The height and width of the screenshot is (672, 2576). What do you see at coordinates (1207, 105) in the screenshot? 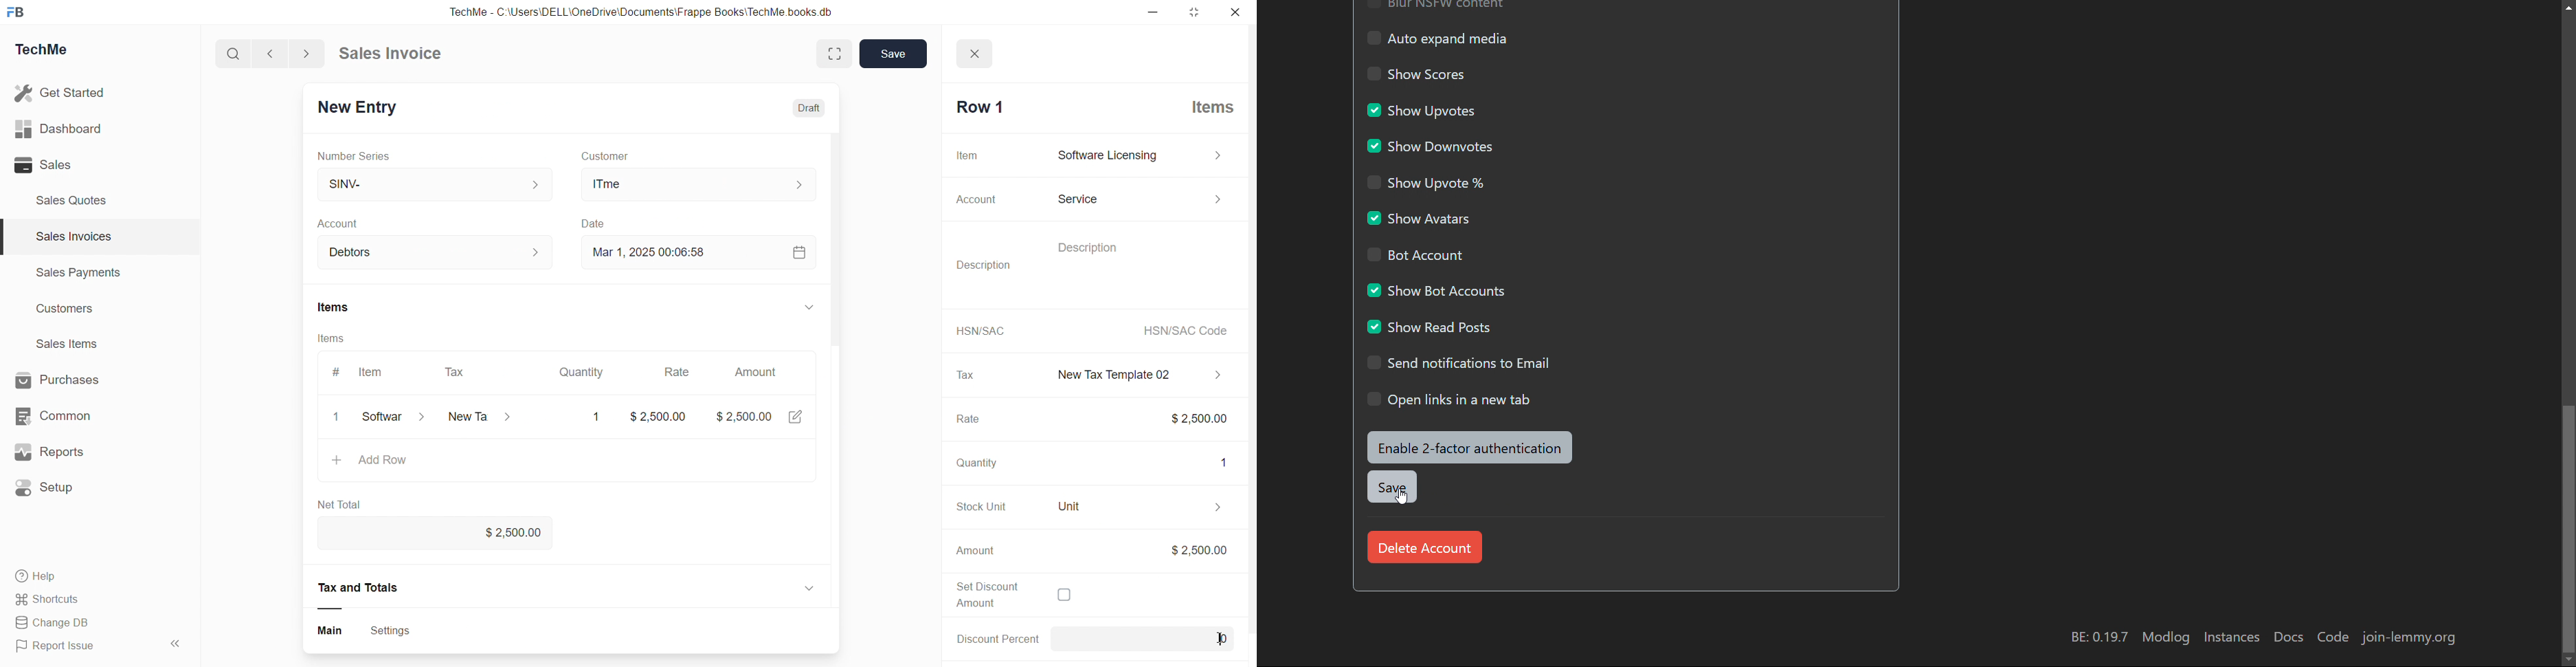
I see `Items` at bounding box center [1207, 105].